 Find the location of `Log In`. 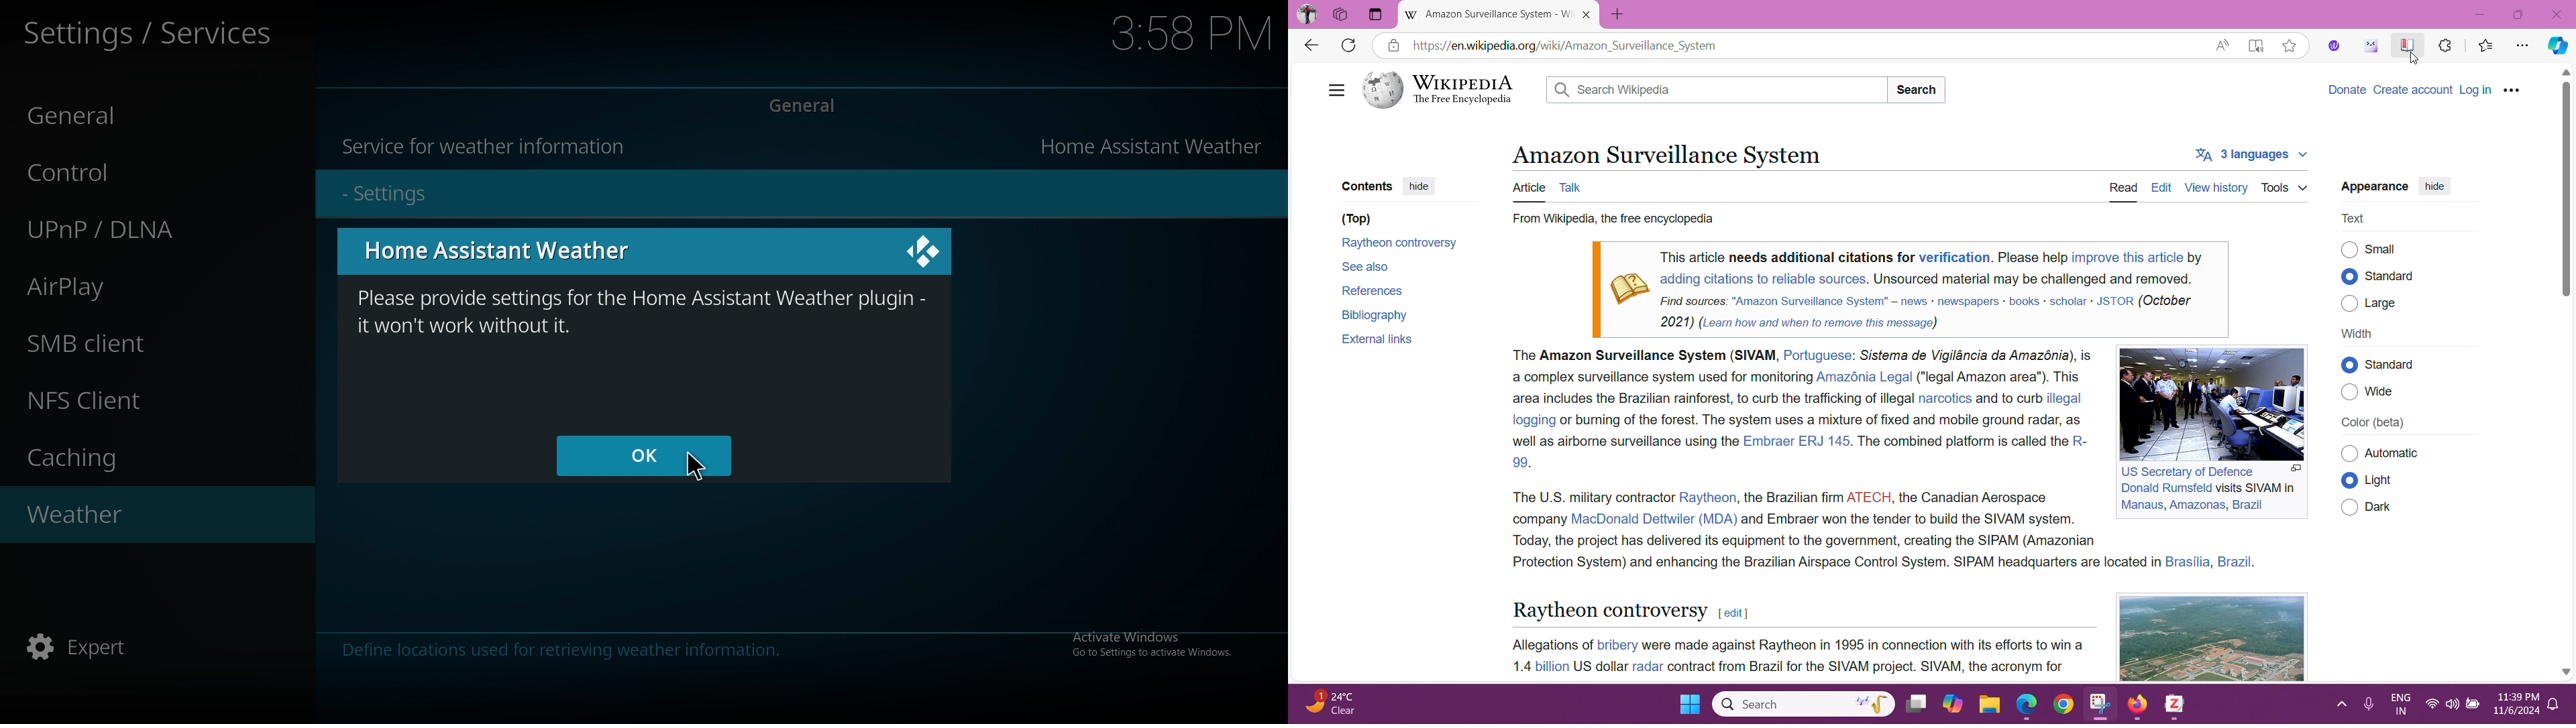

Log In is located at coordinates (2477, 90).